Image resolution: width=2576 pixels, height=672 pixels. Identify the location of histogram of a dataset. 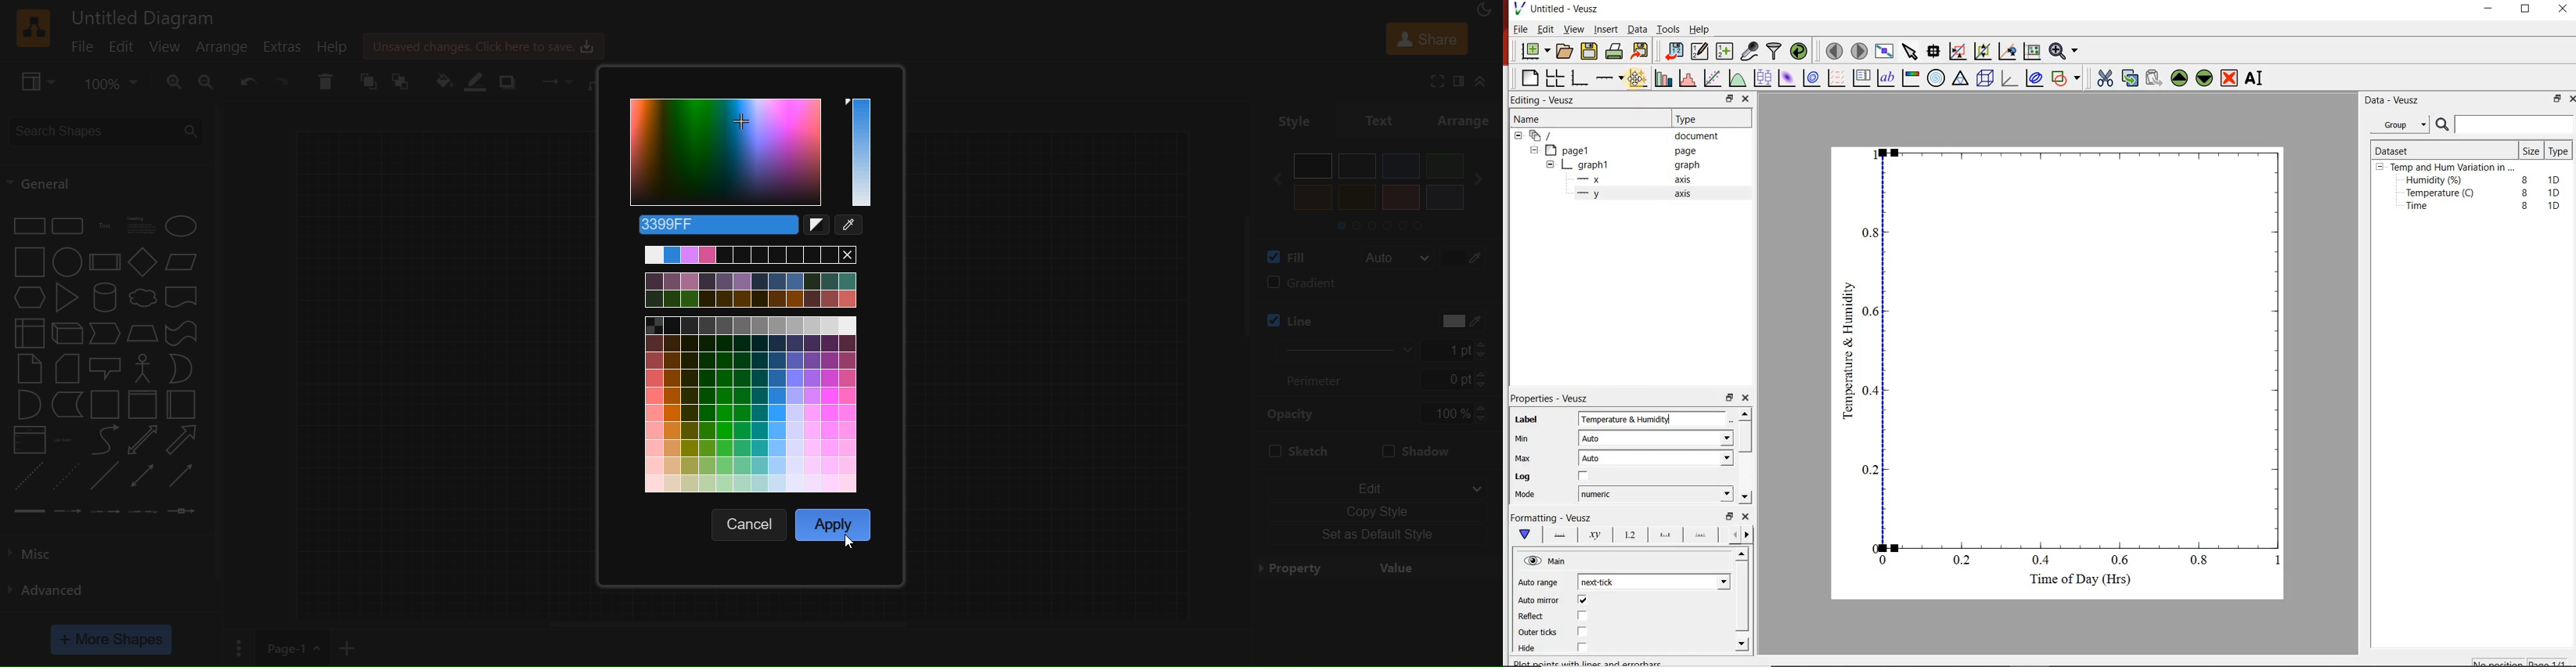
(1689, 78).